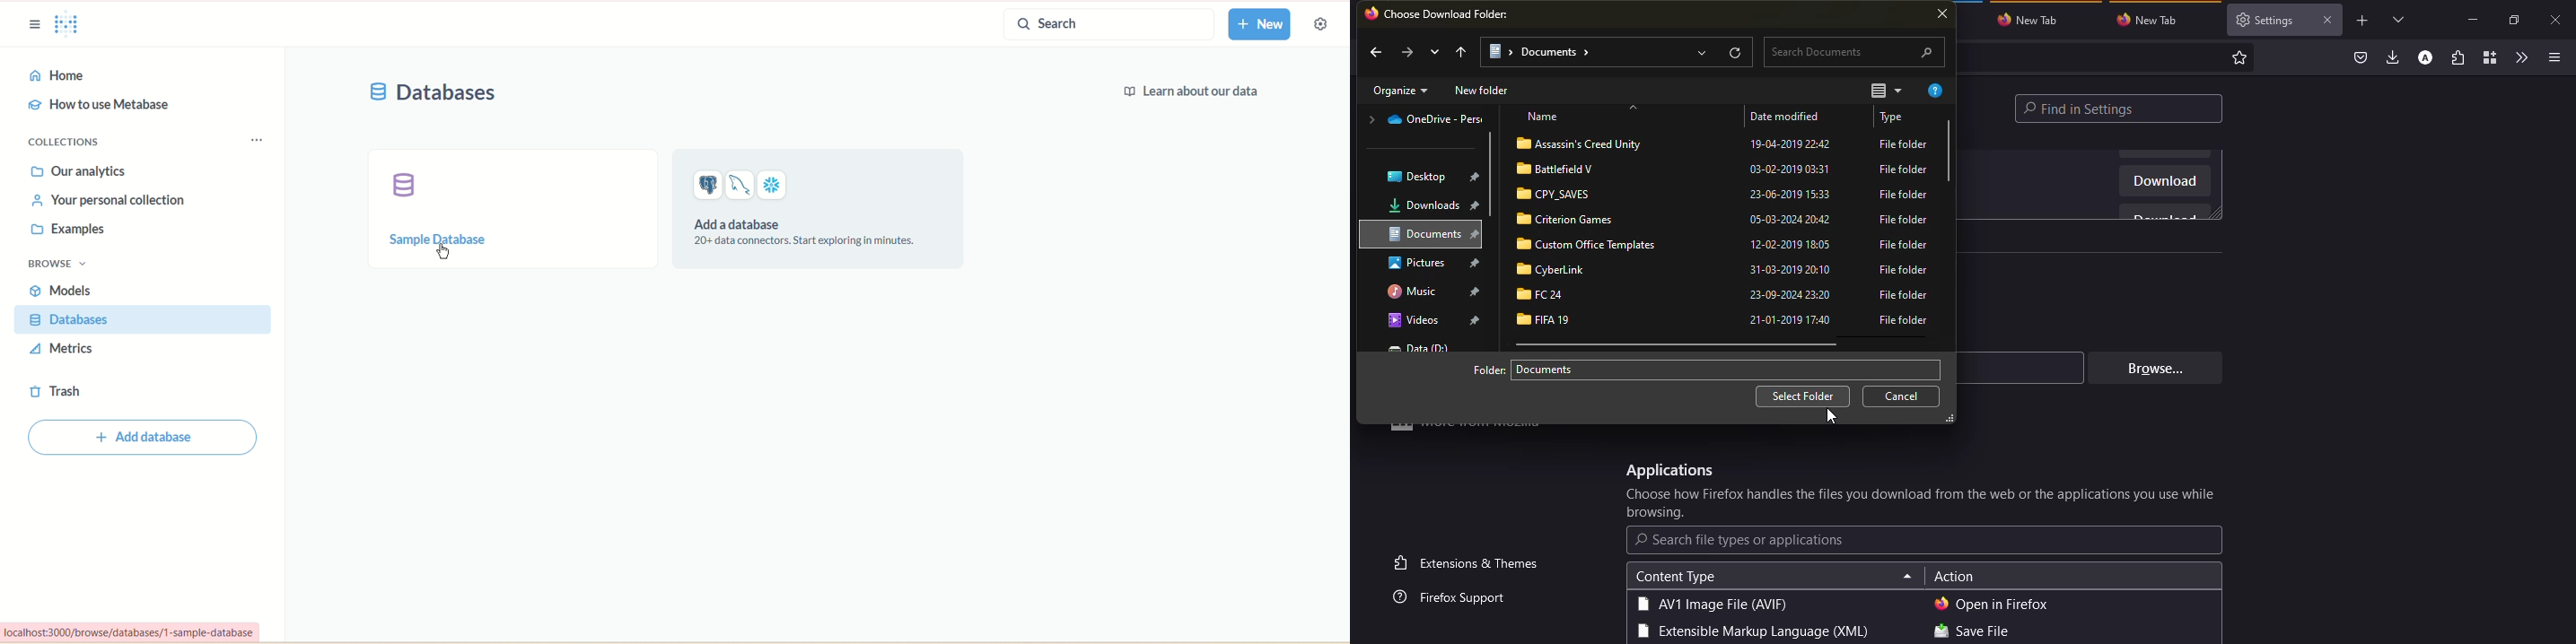 The image size is (2576, 644). I want to click on pin, so click(1477, 263).